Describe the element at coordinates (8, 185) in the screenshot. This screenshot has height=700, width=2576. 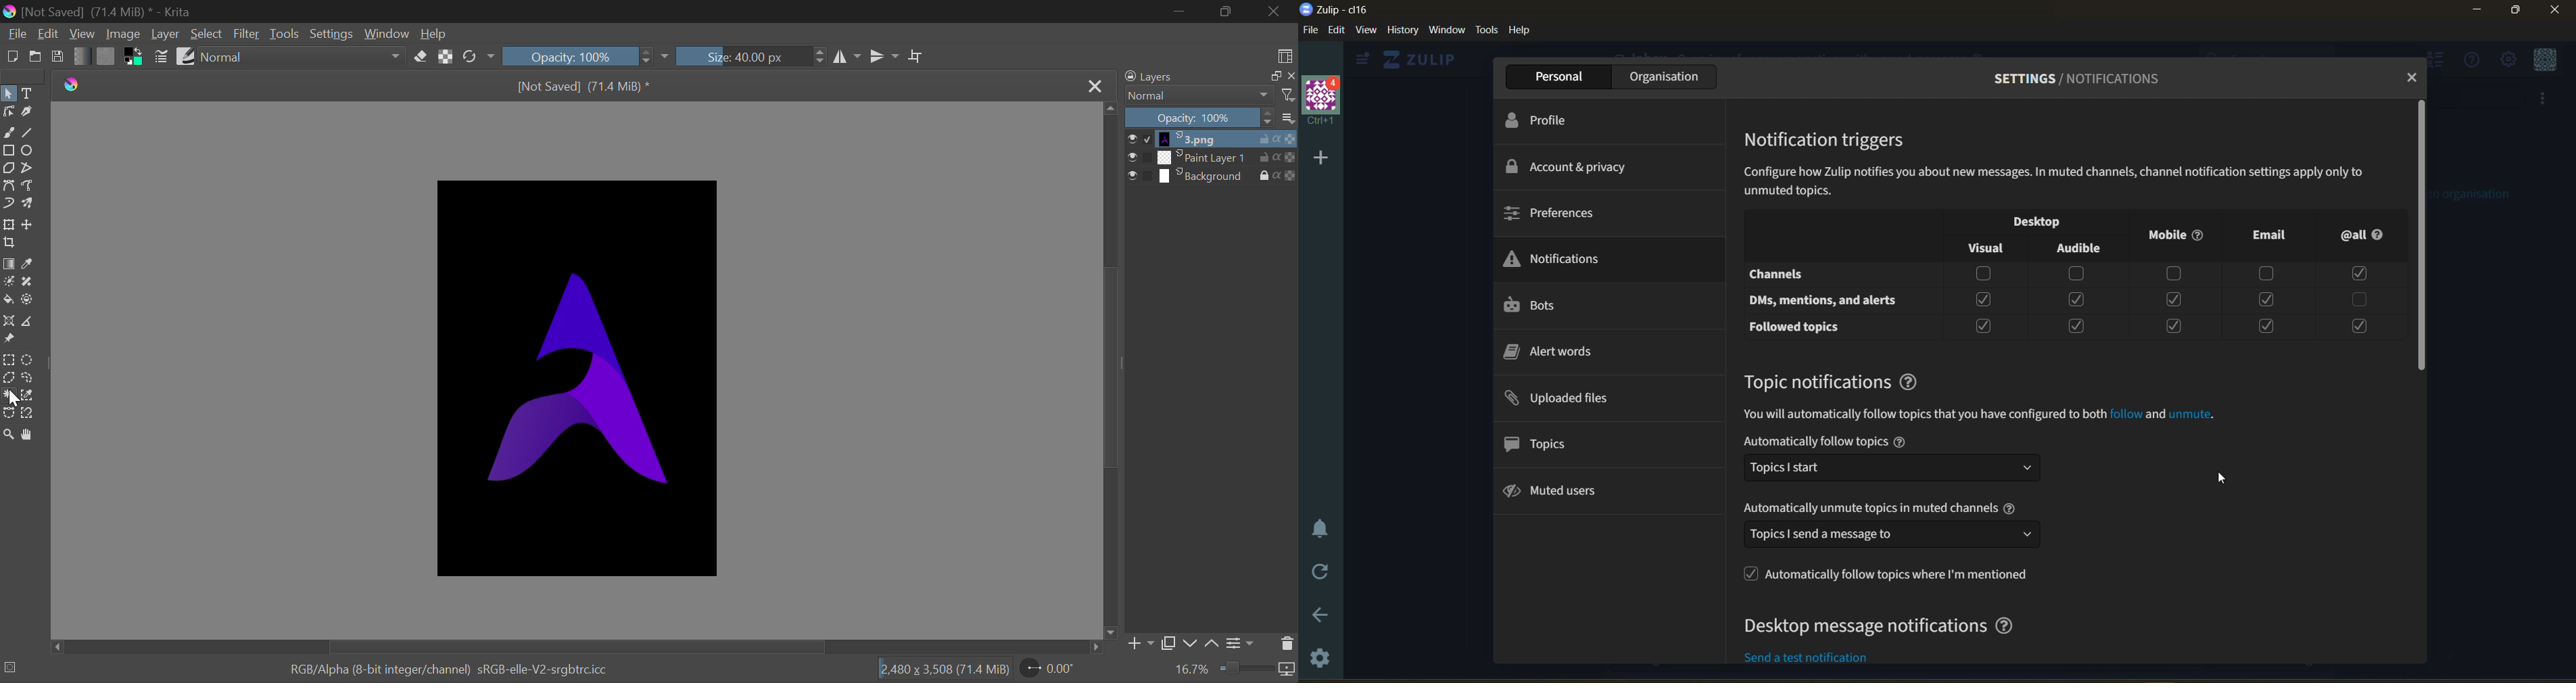
I see `Bezier Curve` at that location.